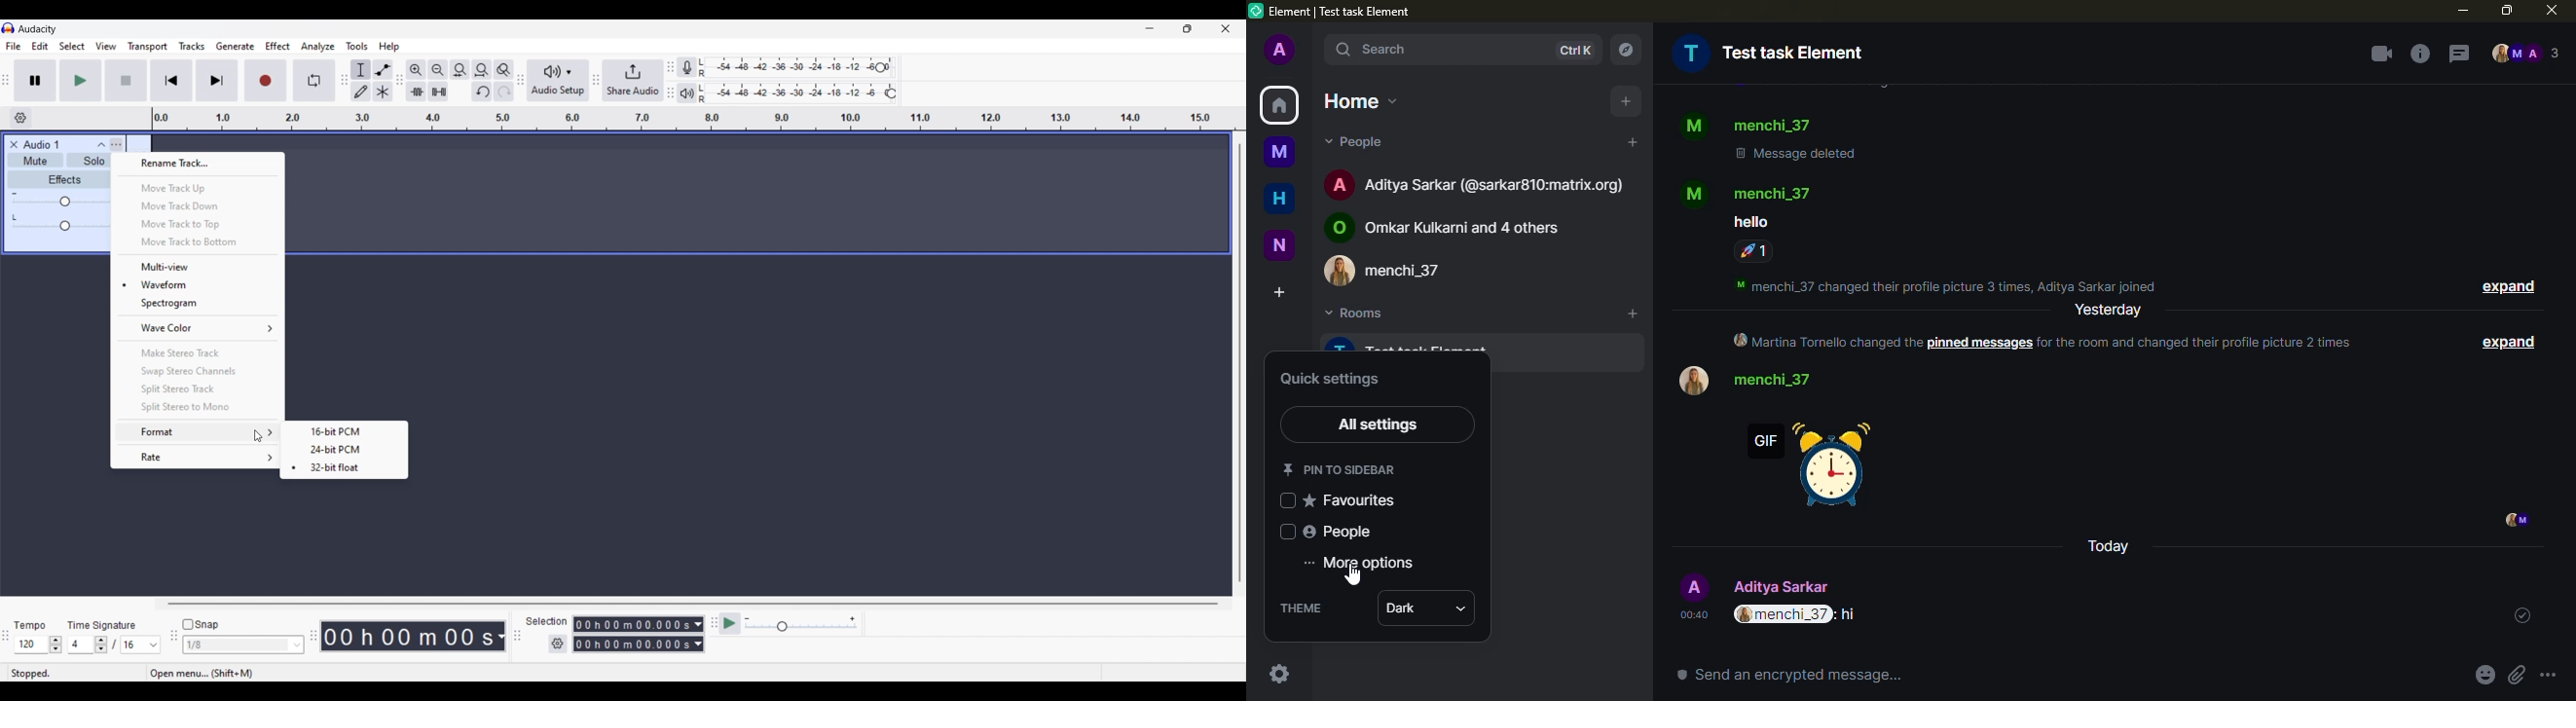 This screenshot has width=2576, height=728. I want to click on Show interface in a smaller tab, so click(1187, 29).